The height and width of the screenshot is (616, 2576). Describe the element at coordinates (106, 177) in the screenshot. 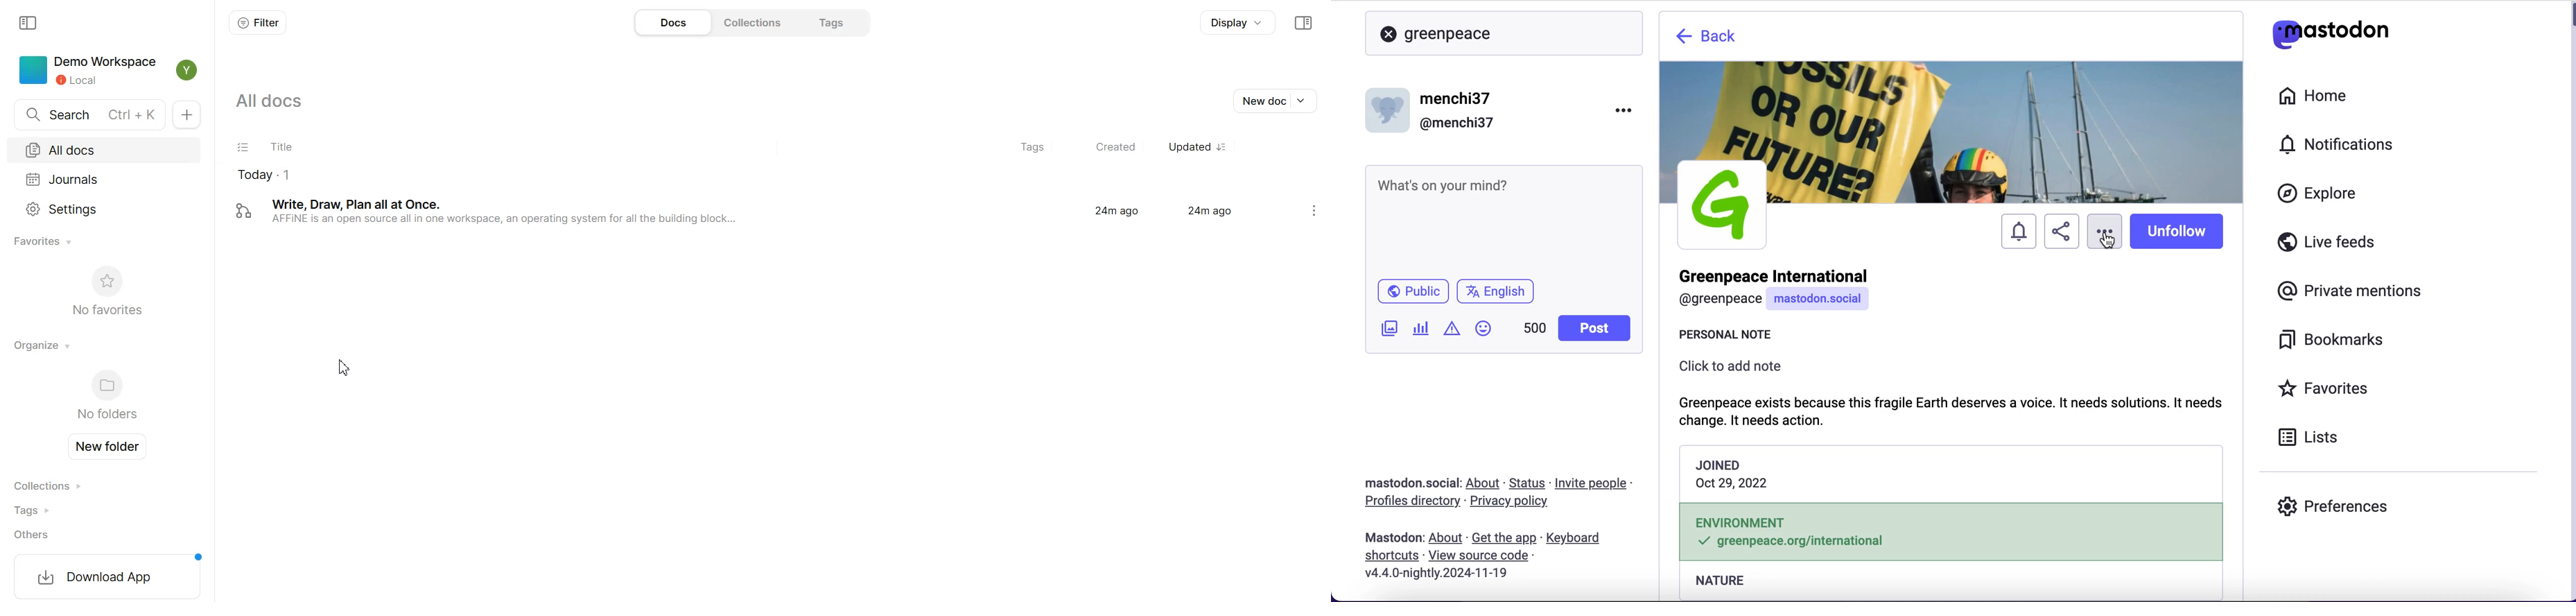

I see `Journals` at that location.